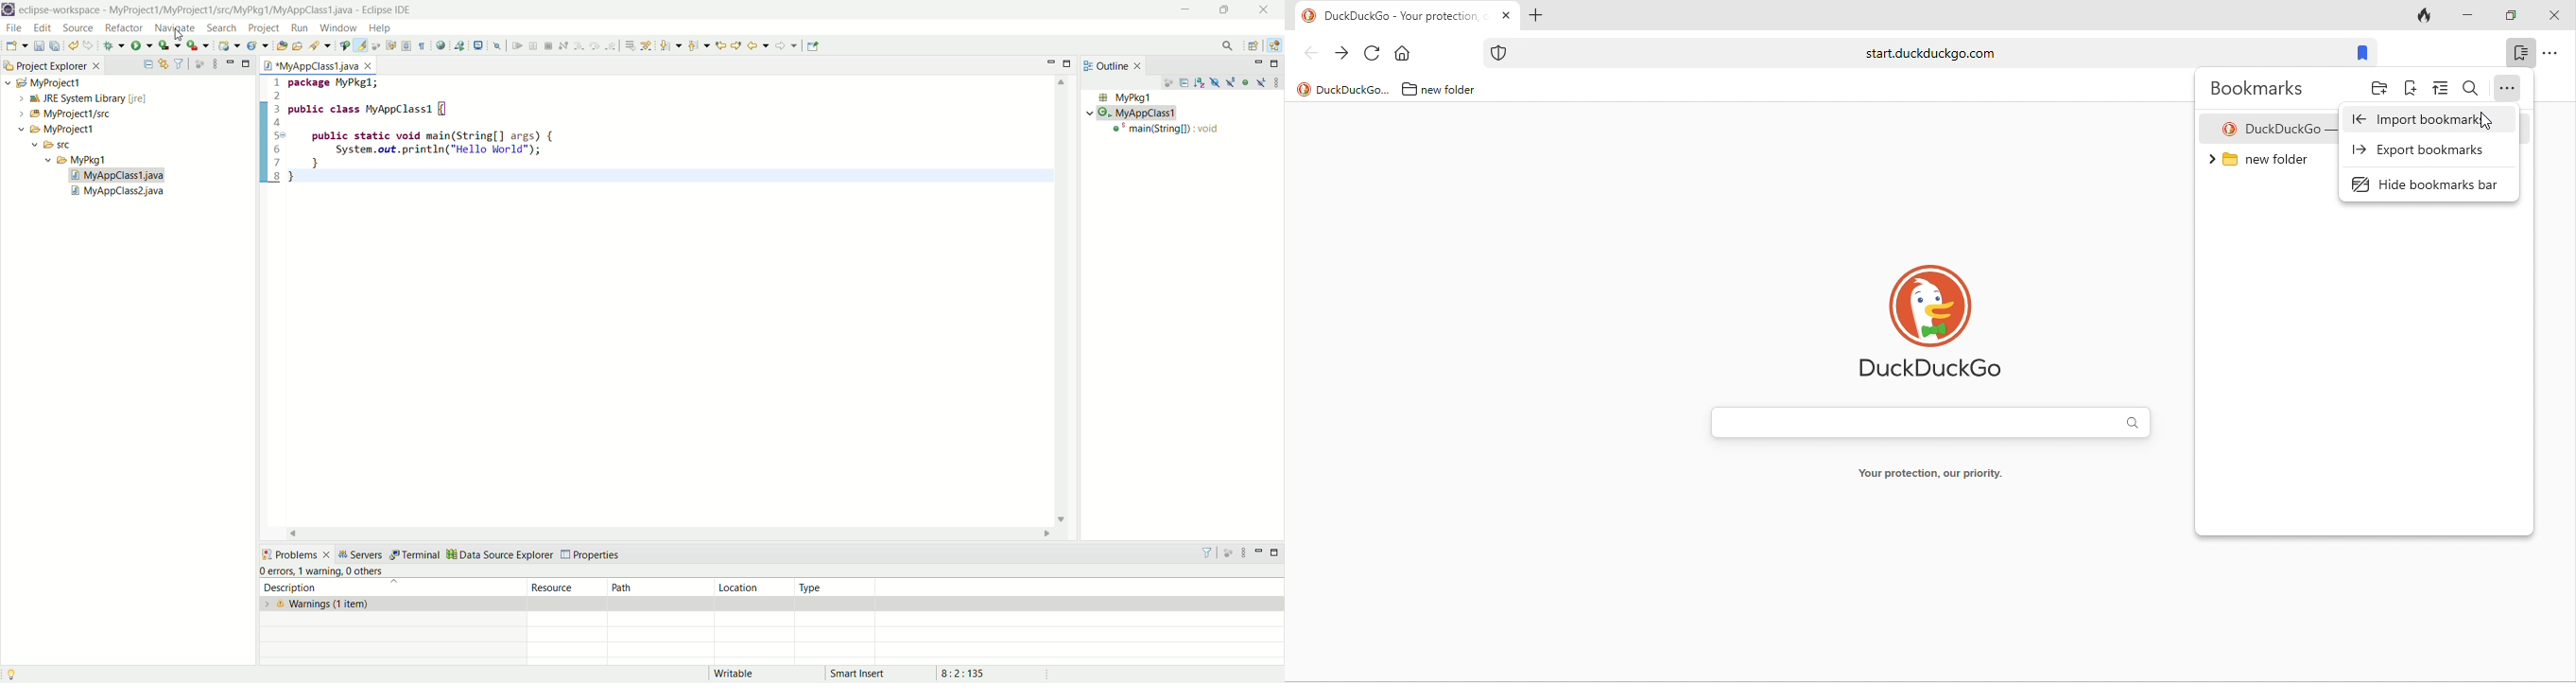  I want to click on create a dynamic web project, so click(230, 46).